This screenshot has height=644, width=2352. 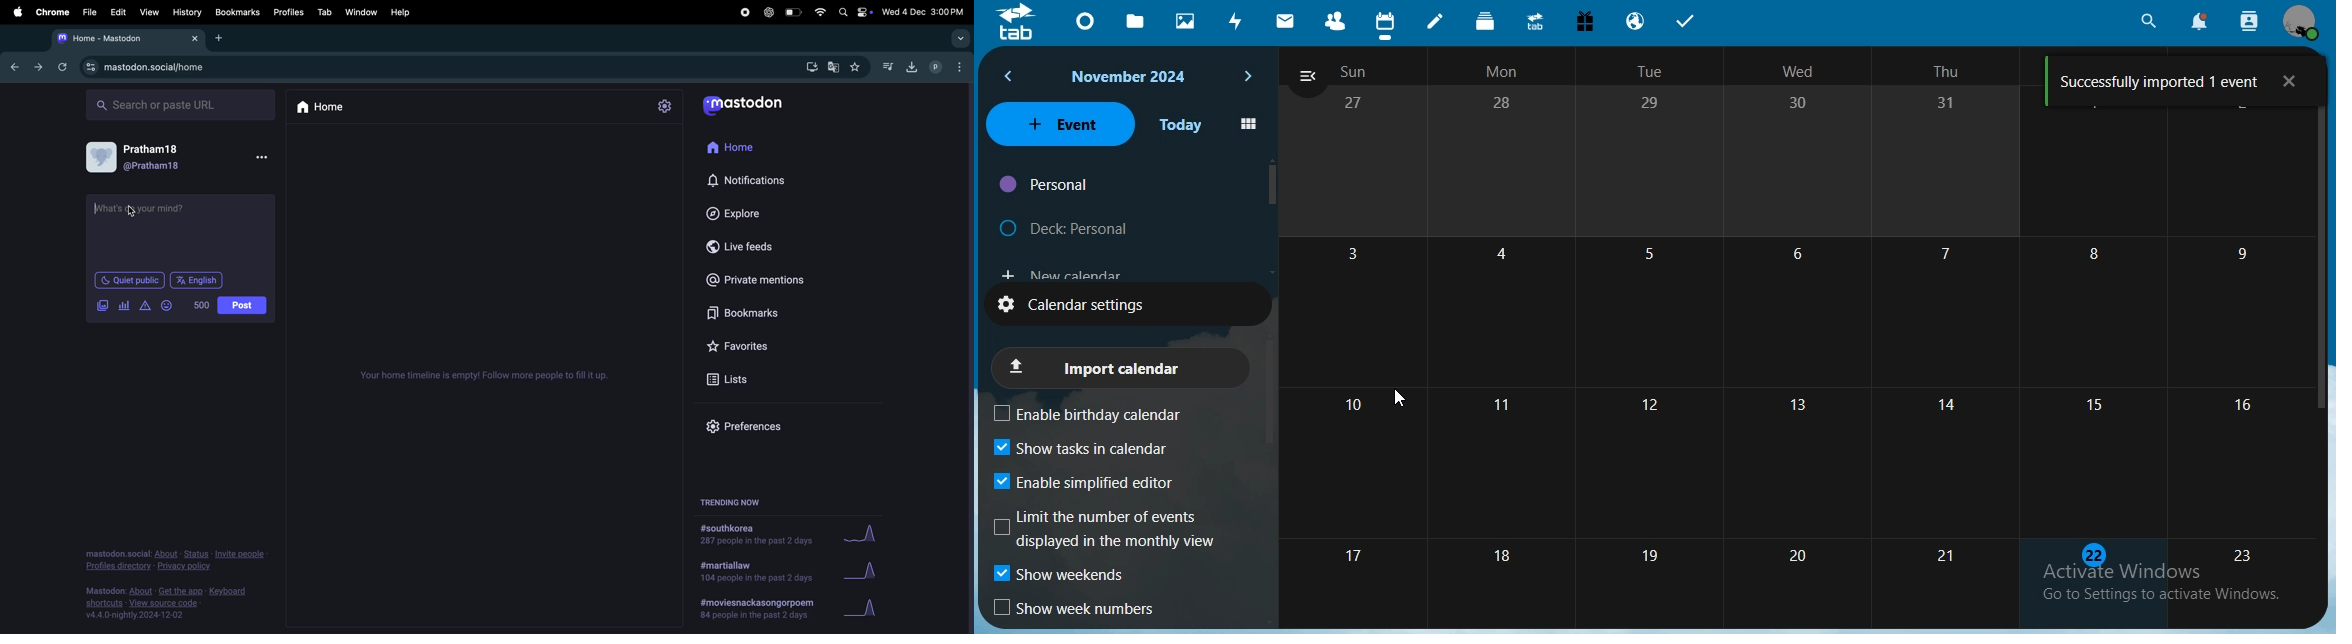 What do you see at coordinates (1537, 22) in the screenshot?
I see `upgrade` at bounding box center [1537, 22].